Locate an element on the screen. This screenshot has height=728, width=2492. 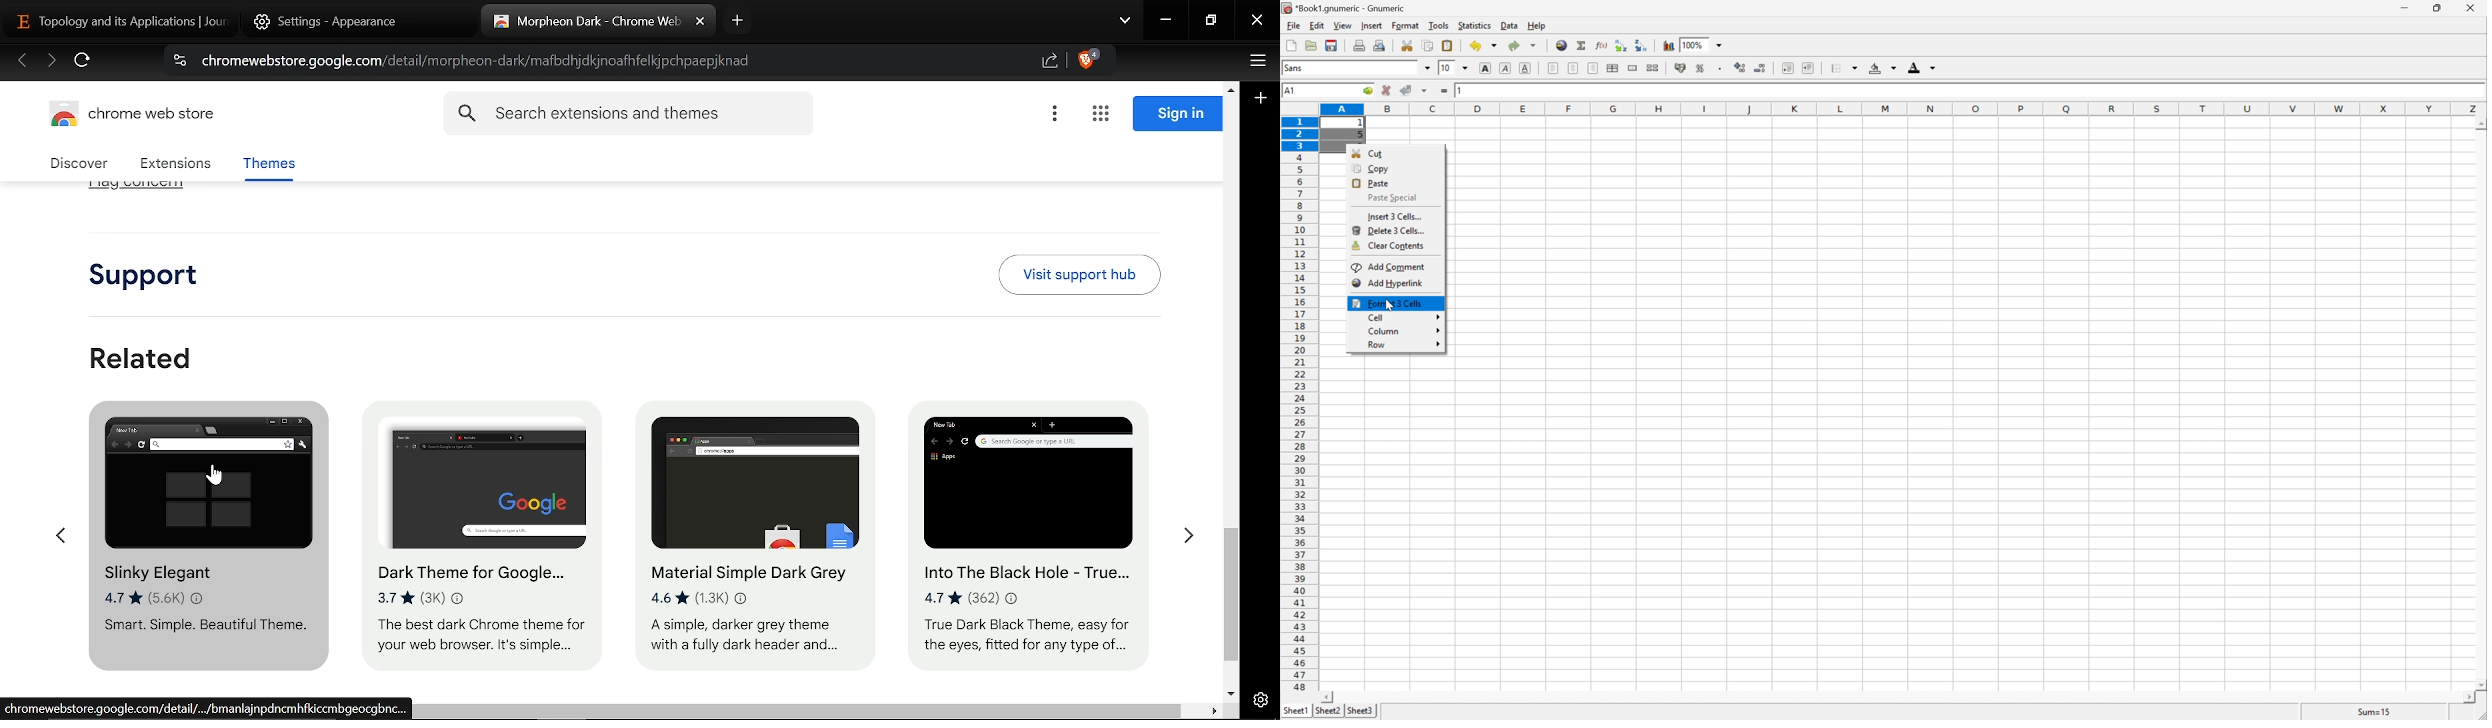
copy is located at coordinates (1371, 169).